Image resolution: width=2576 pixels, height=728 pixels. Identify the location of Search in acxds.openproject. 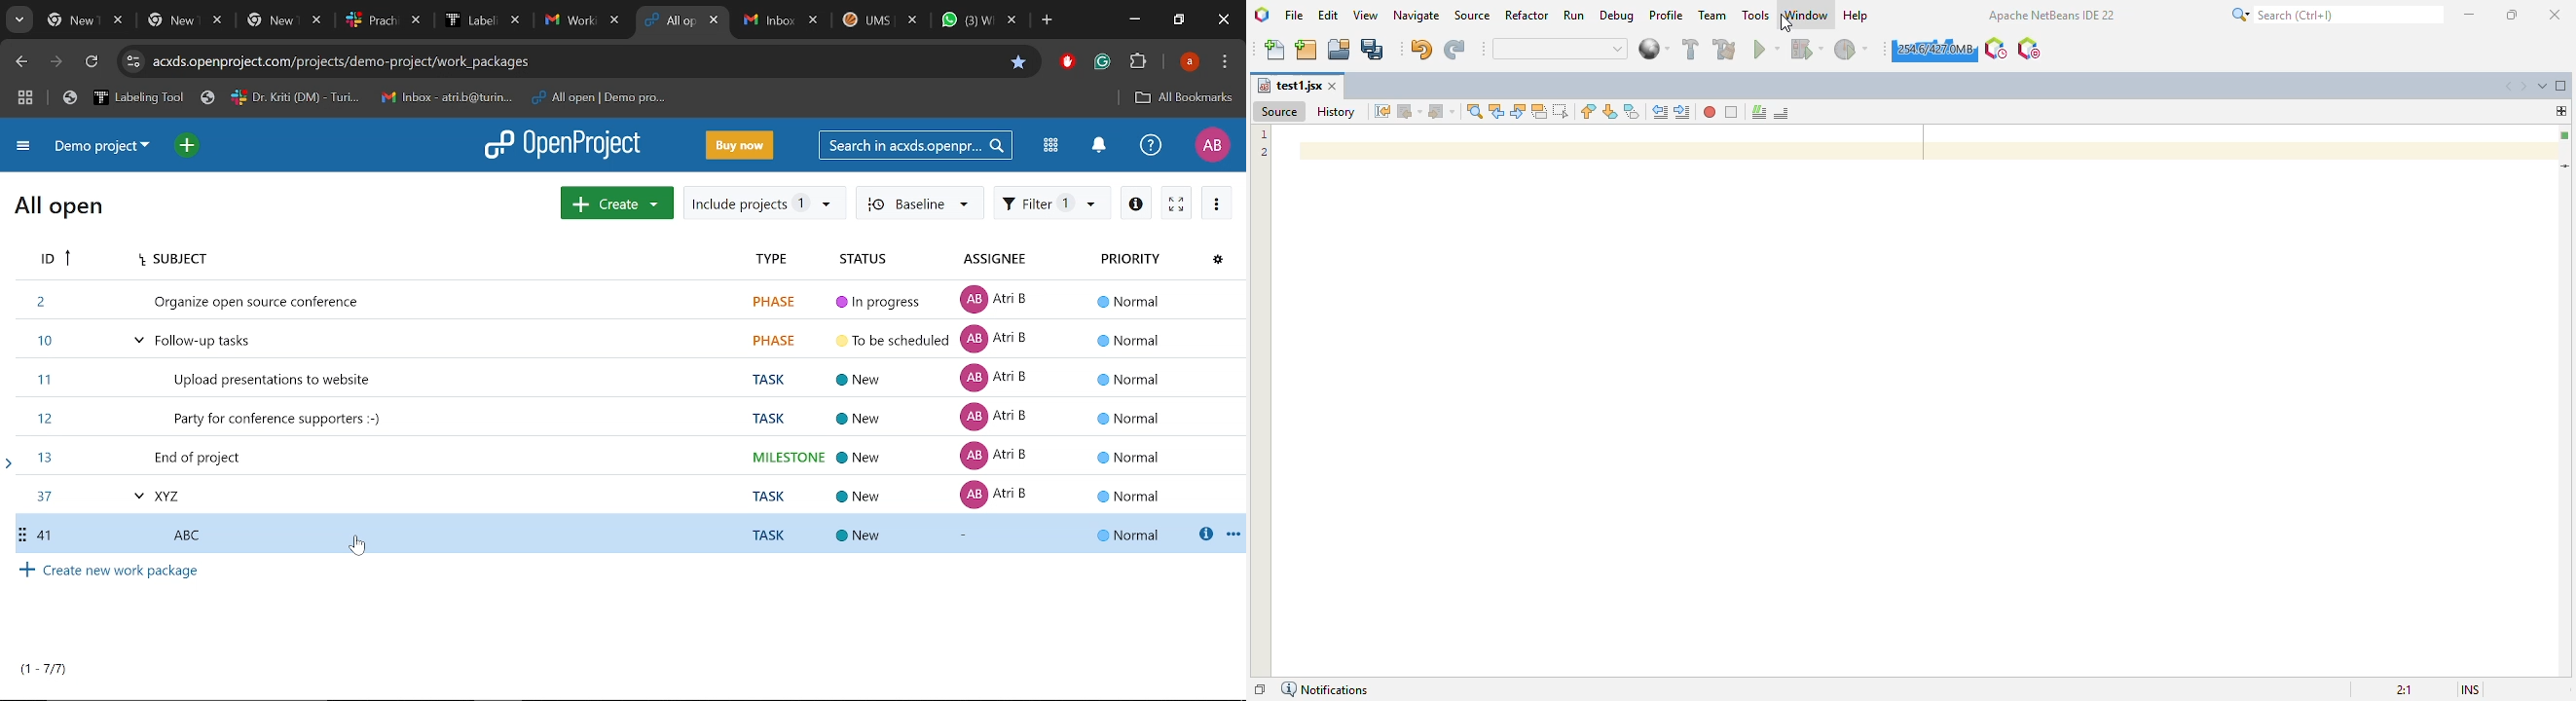
(915, 145).